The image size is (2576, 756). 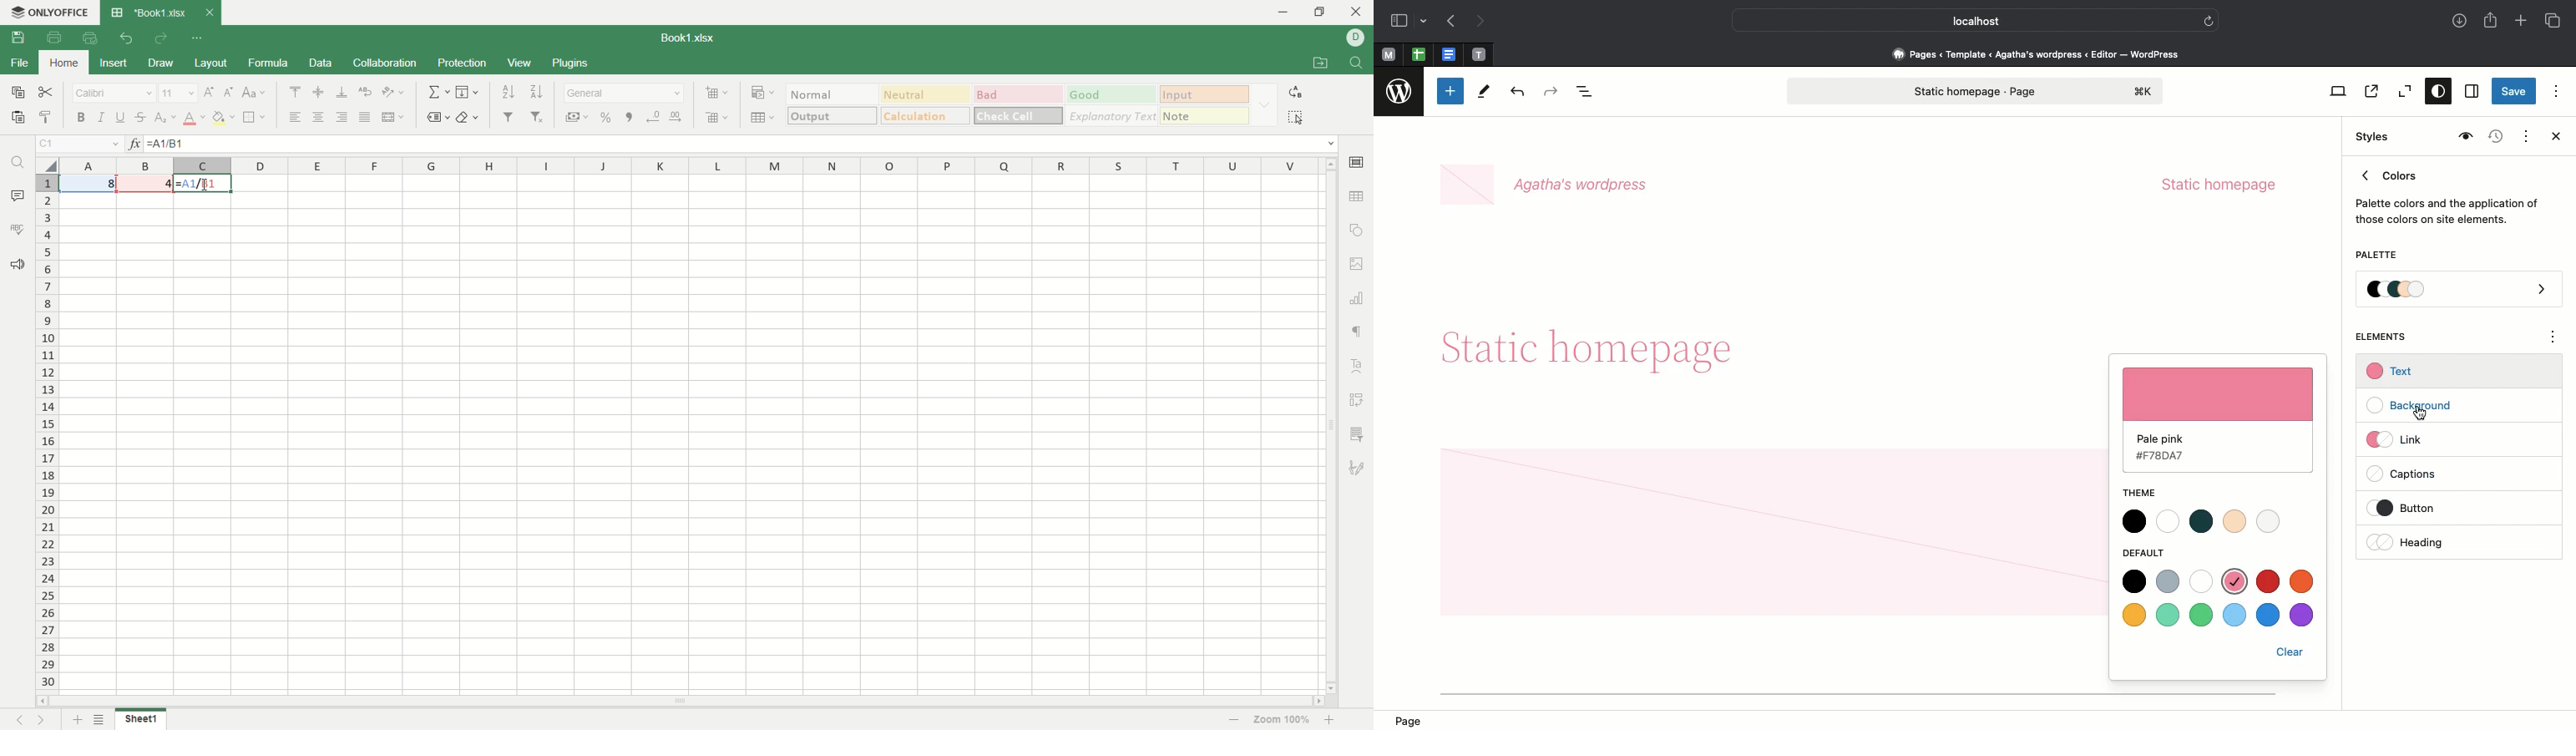 What do you see at coordinates (1976, 91) in the screenshot?
I see `Page` at bounding box center [1976, 91].